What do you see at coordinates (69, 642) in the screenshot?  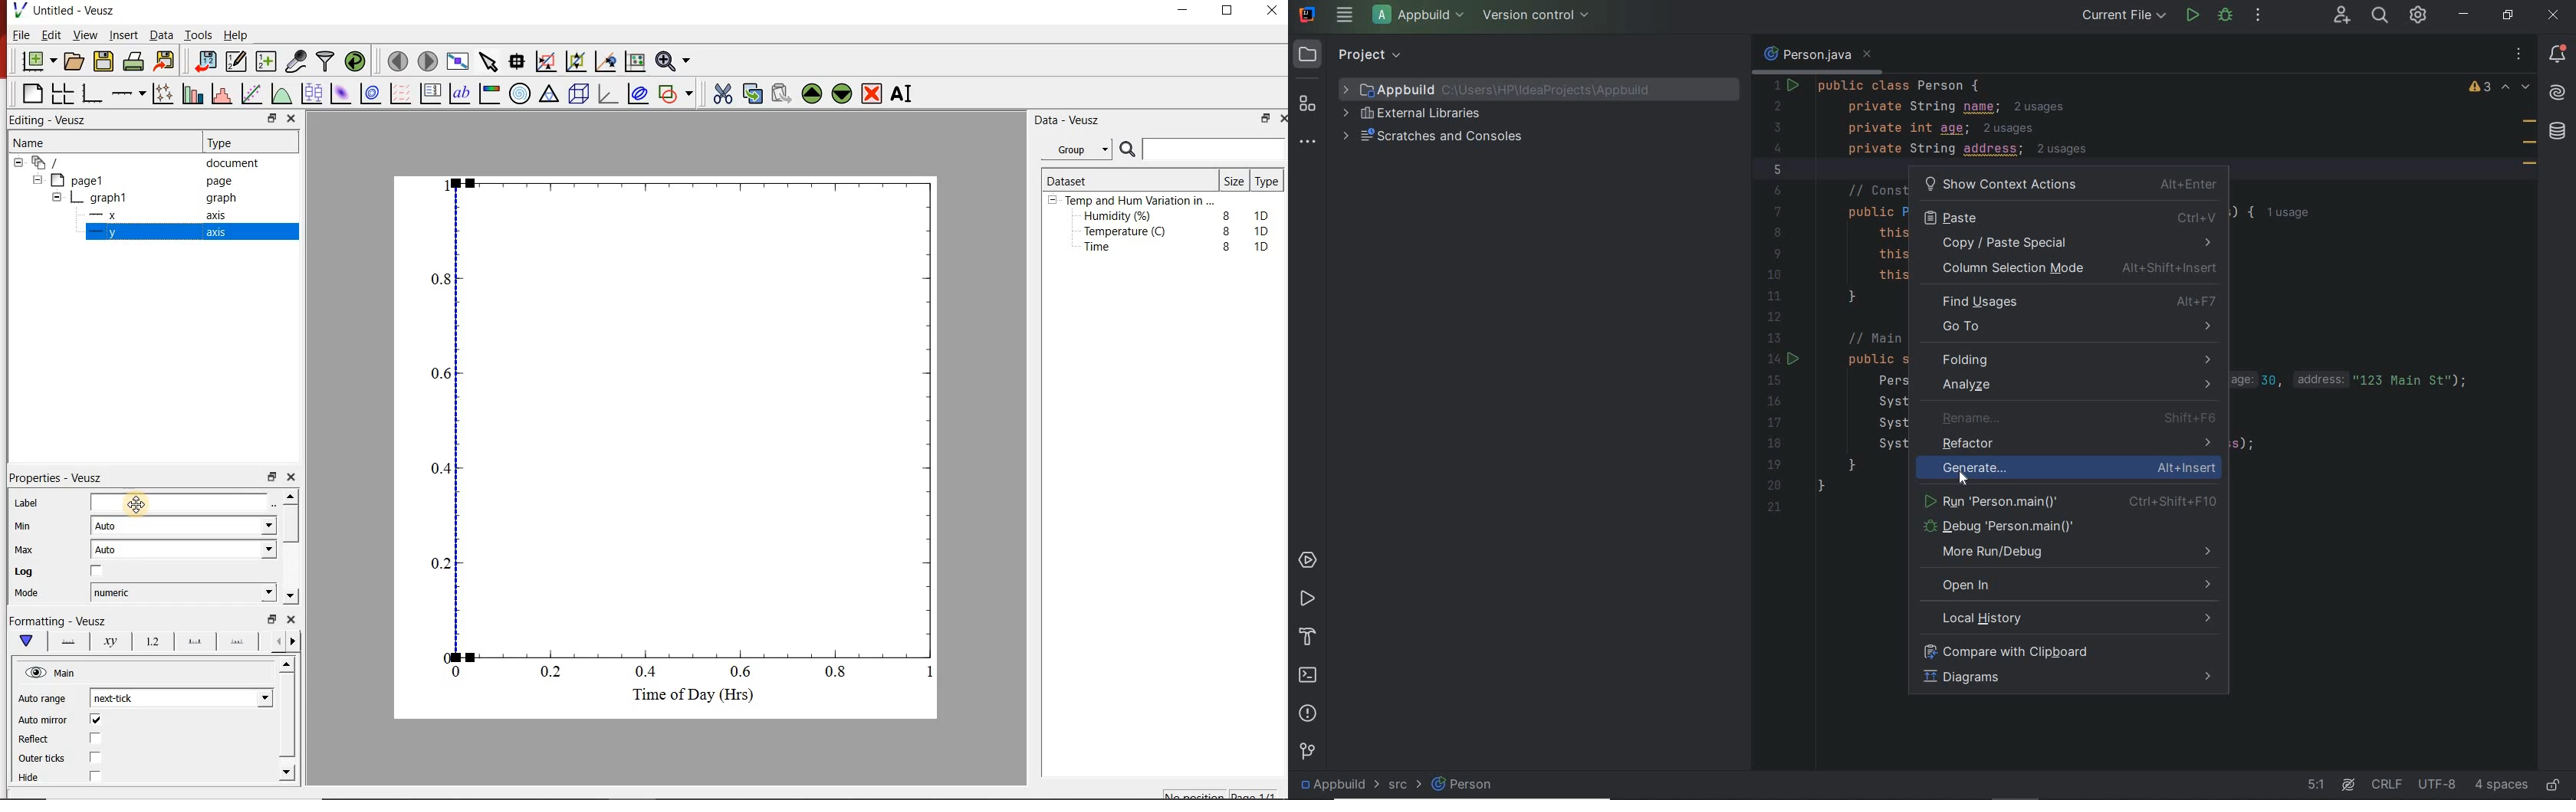 I see `axis line` at bounding box center [69, 642].